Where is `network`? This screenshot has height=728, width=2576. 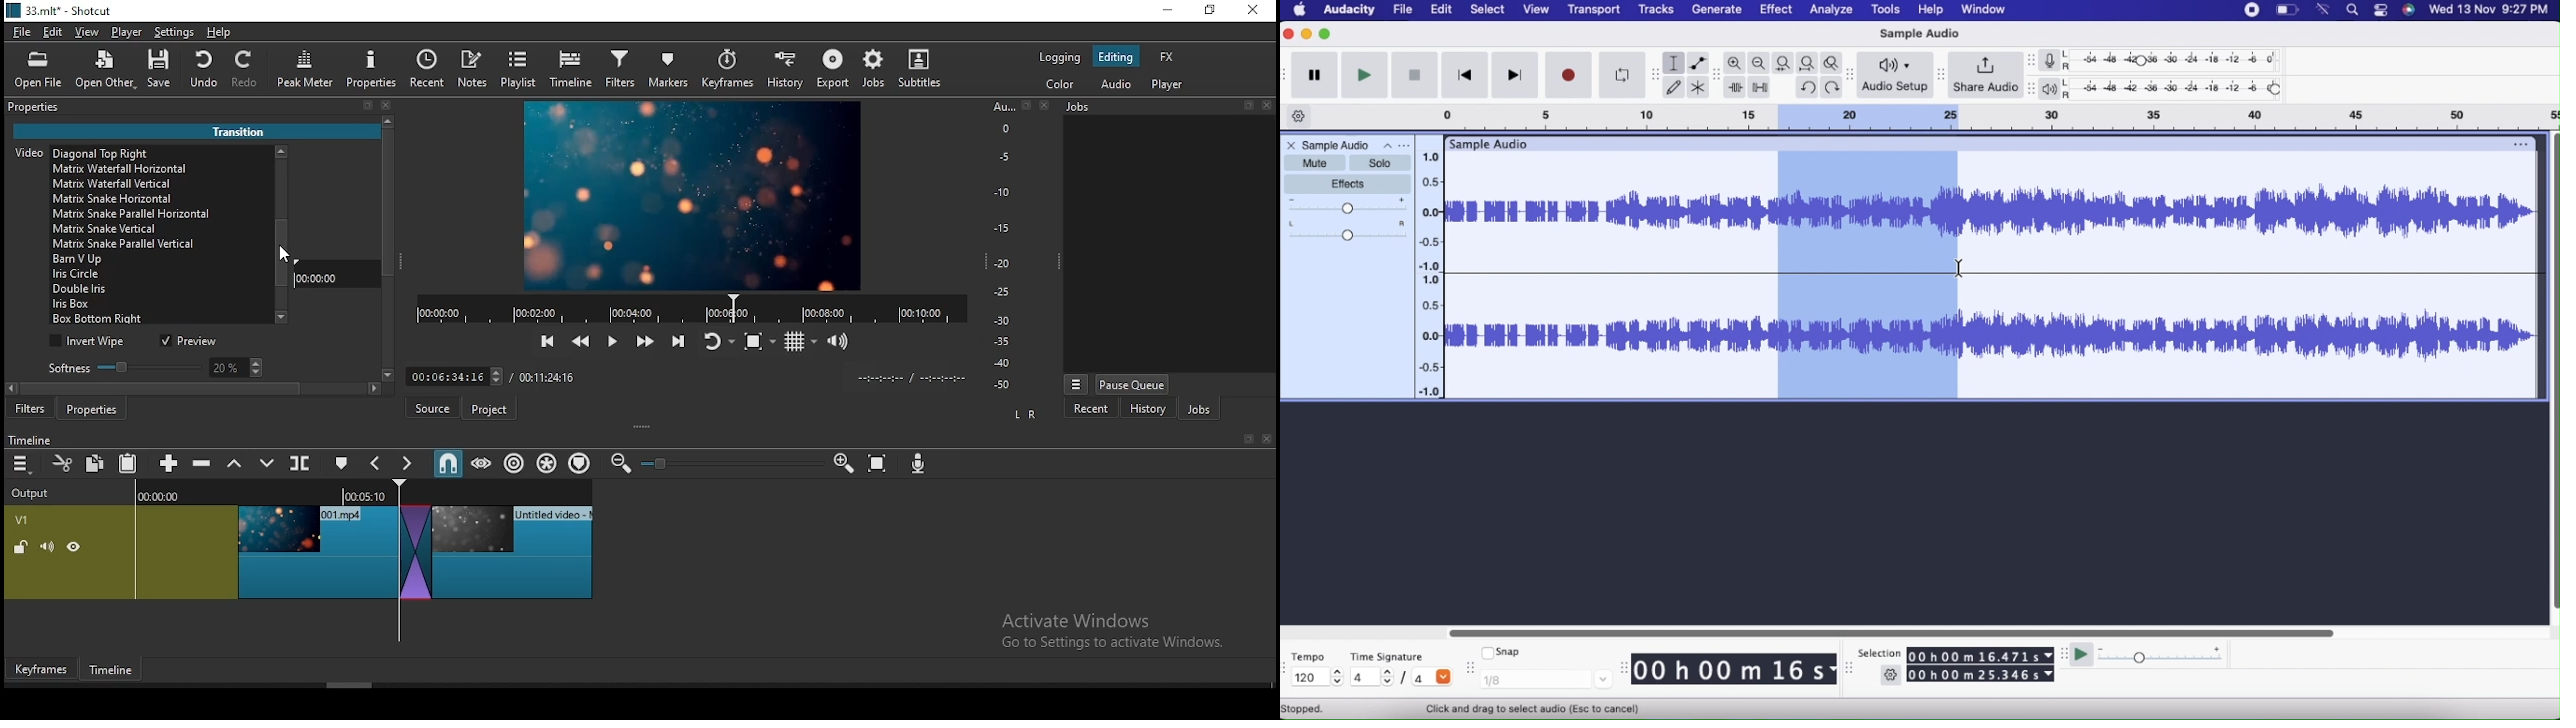 network is located at coordinates (2324, 10).